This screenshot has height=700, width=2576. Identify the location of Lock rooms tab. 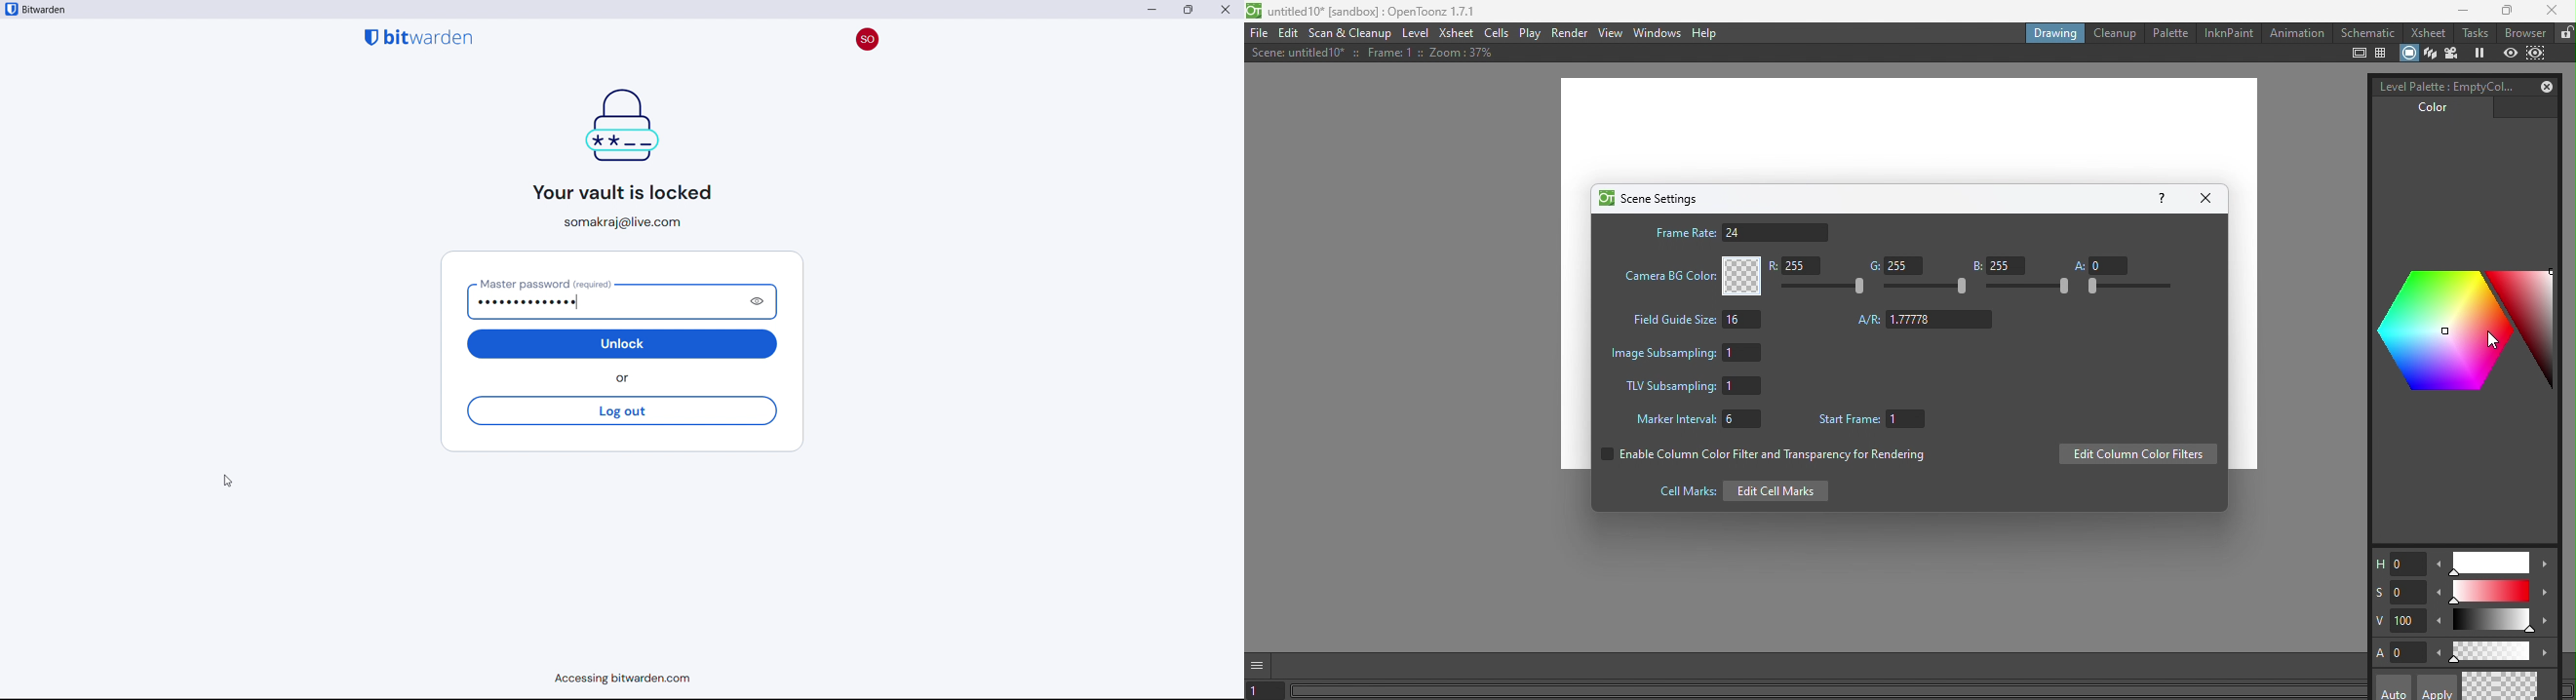
(2564, 33).